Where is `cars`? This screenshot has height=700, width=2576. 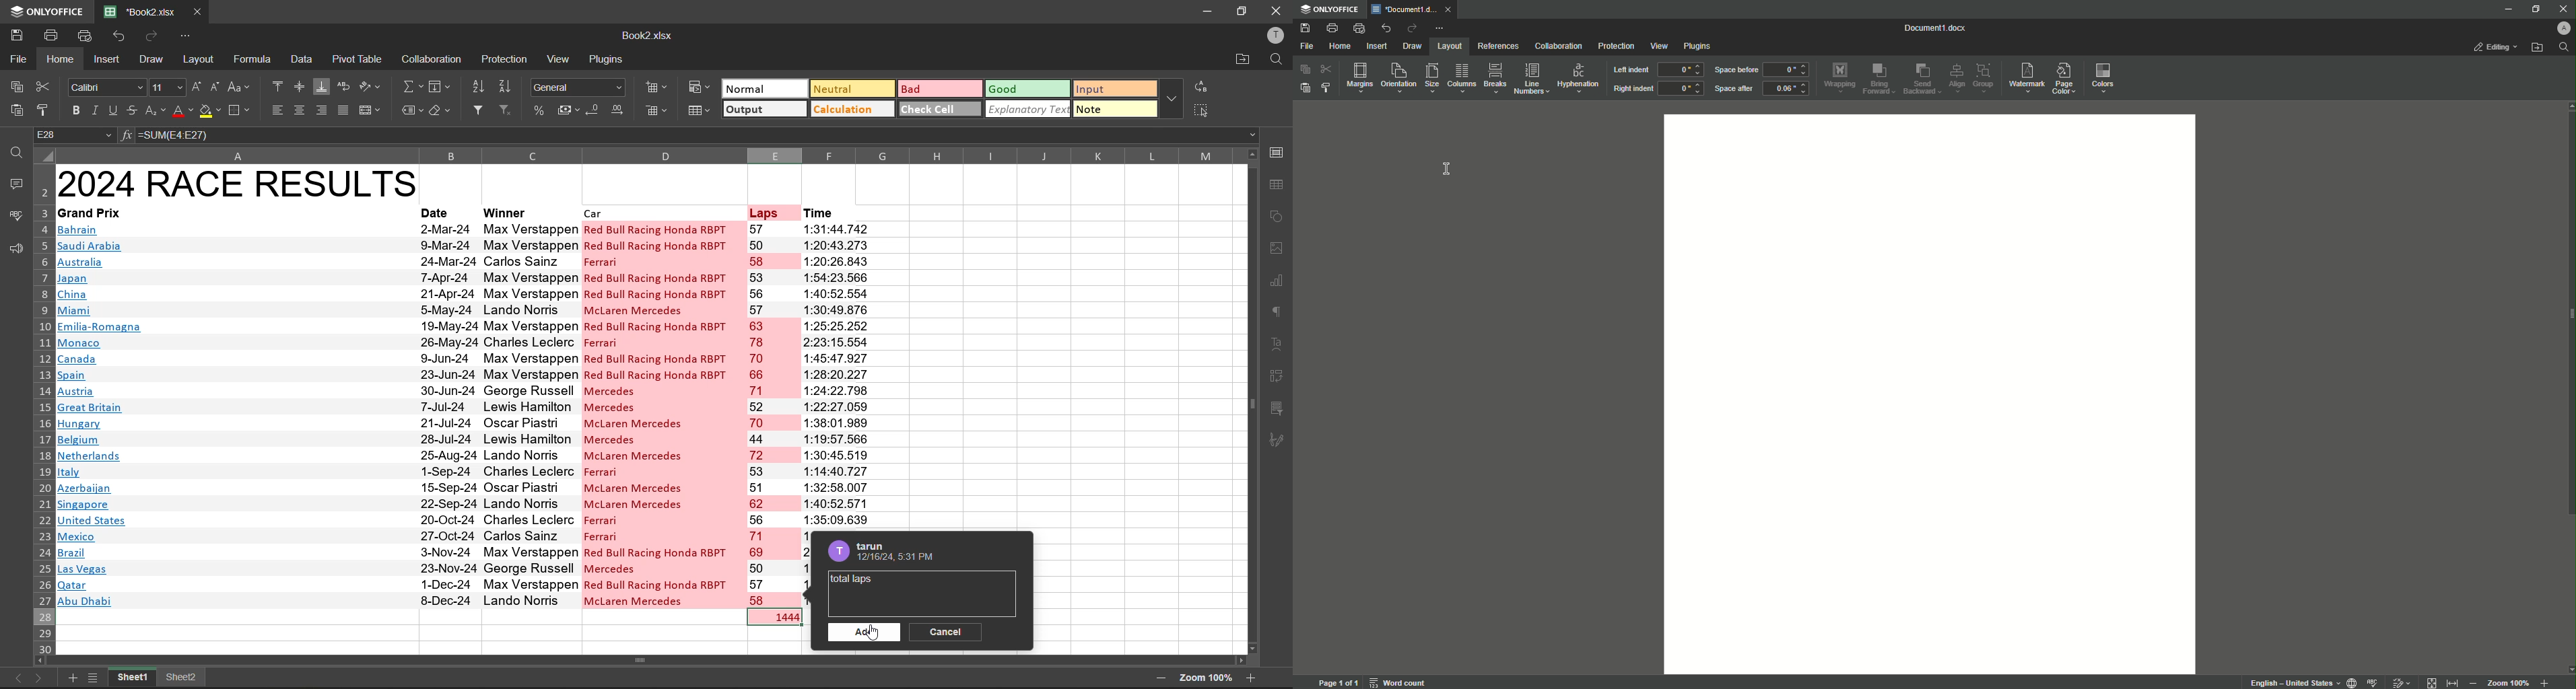 cars is located at coordinates (658, 414).